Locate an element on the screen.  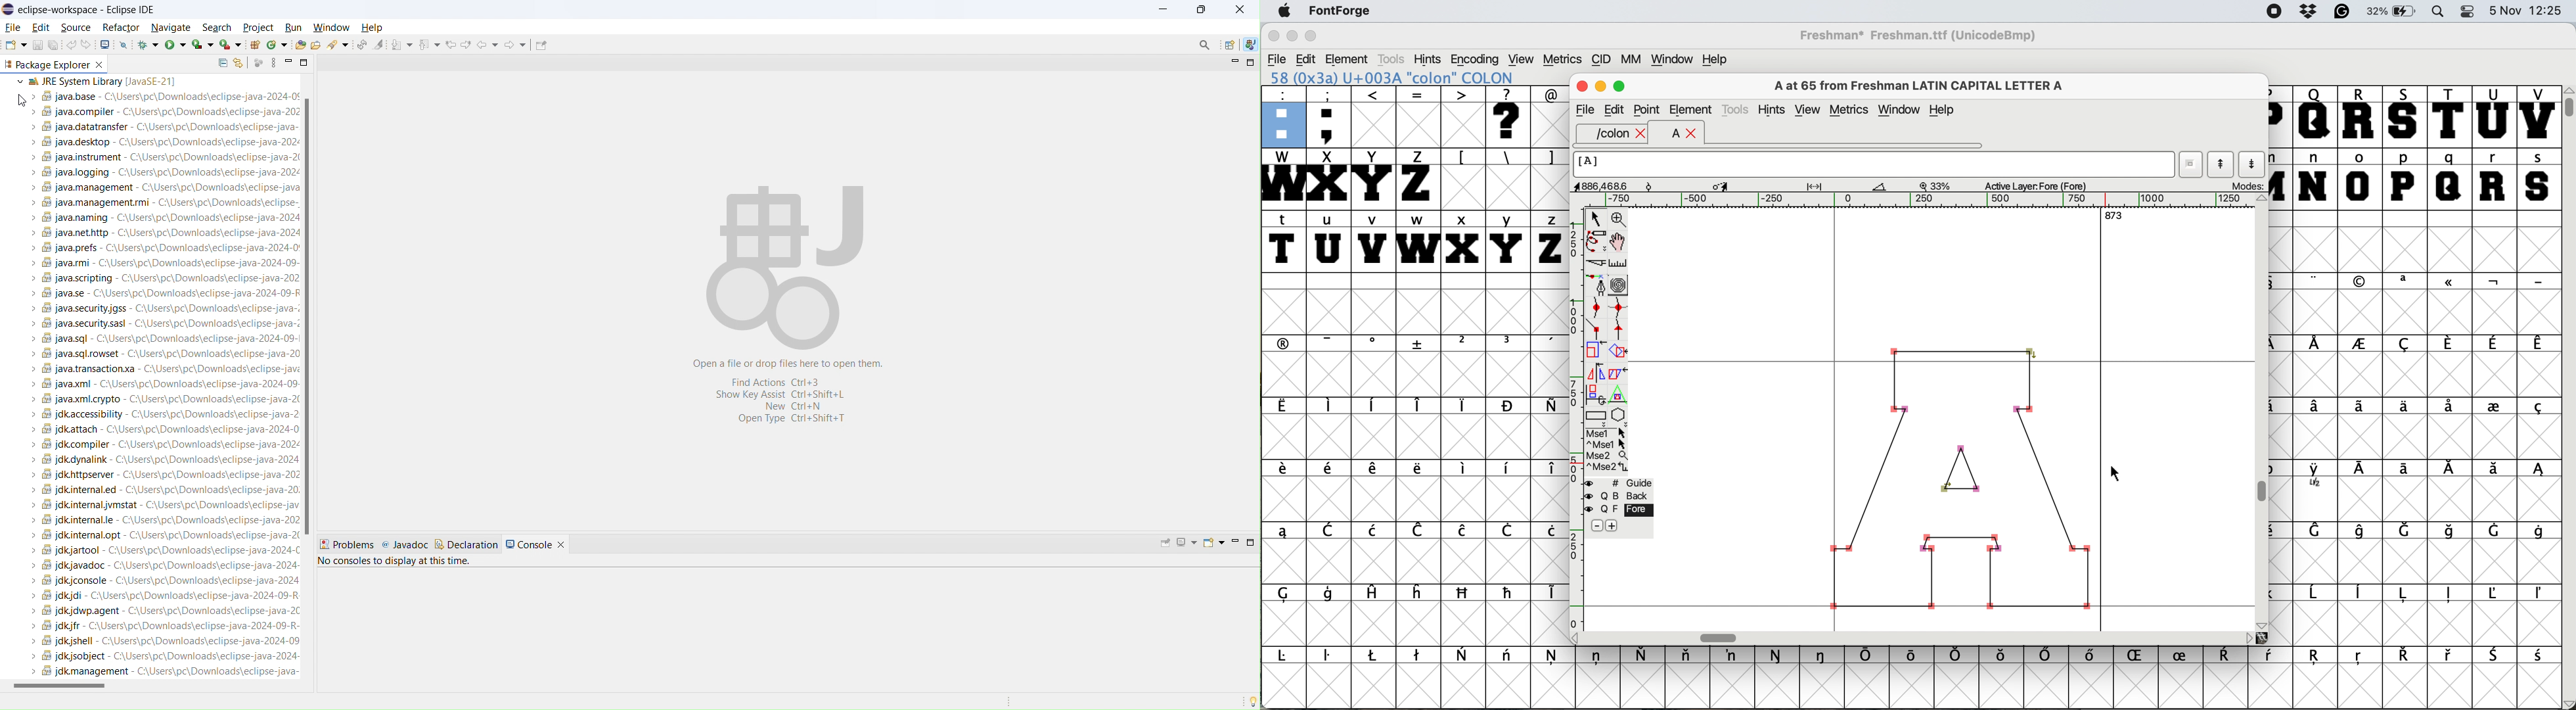
flip the selection is located at coordinates (1595, 369).